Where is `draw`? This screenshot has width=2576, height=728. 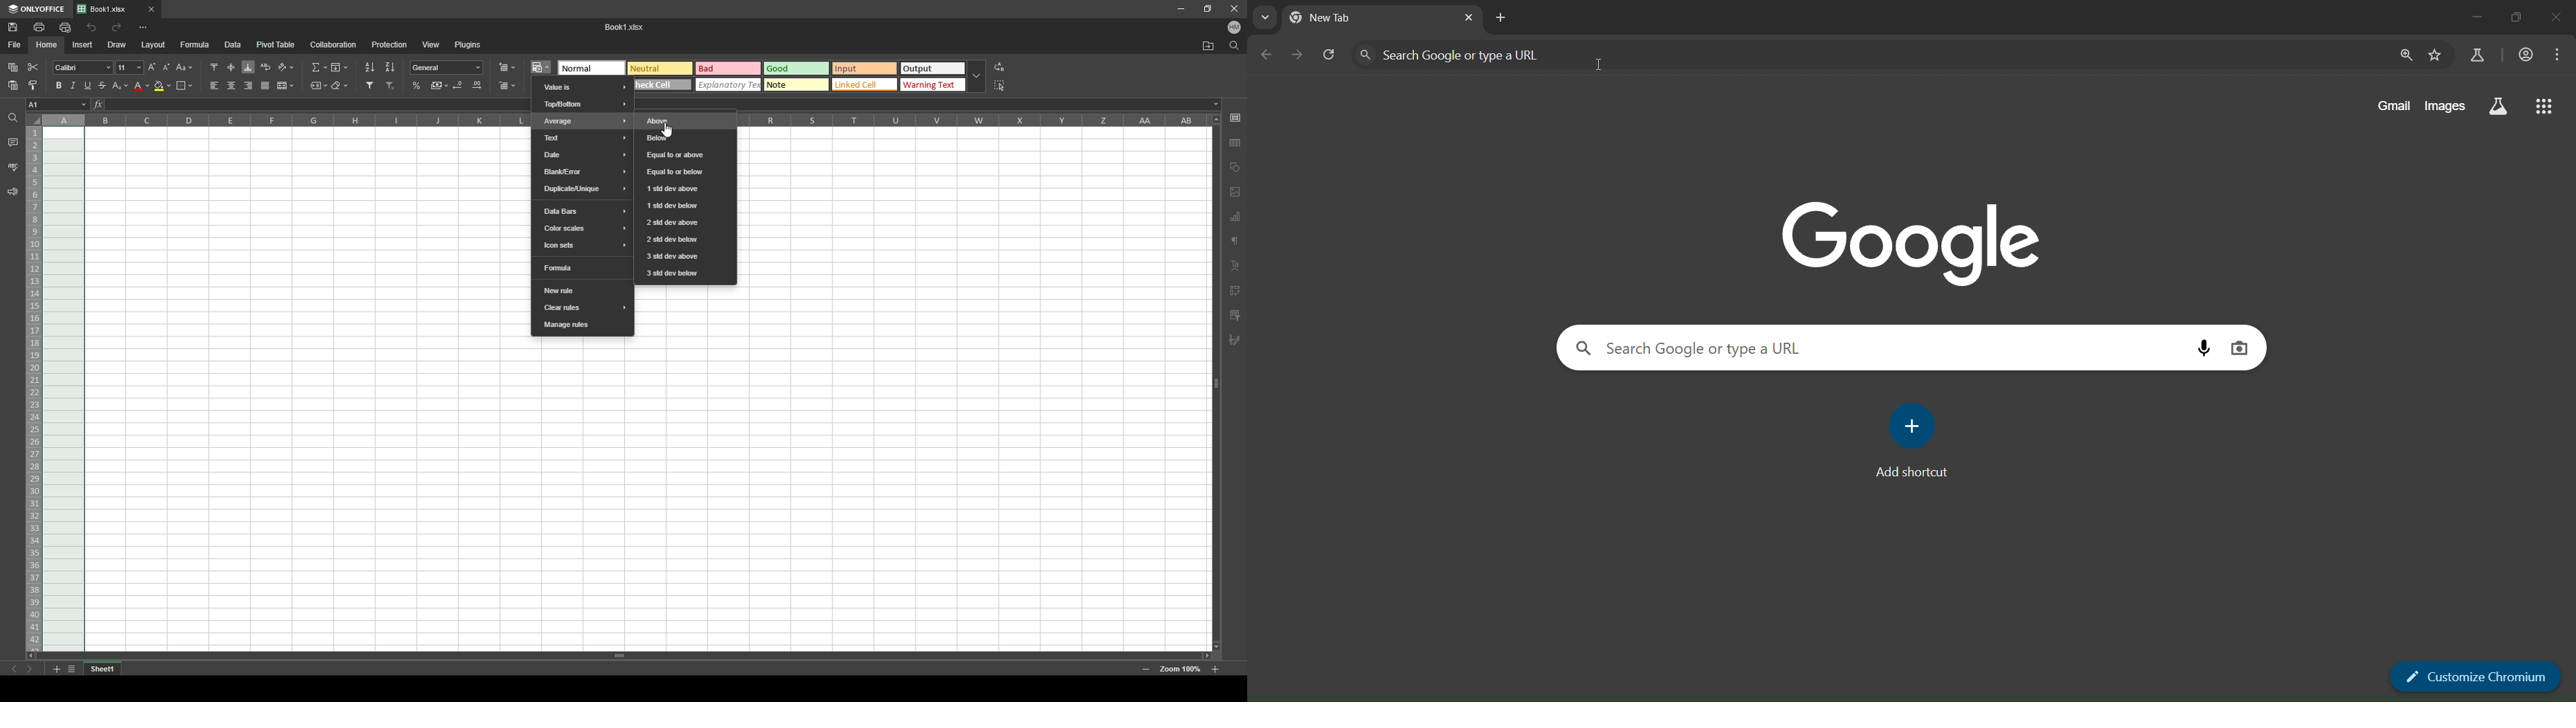 draw is located at coordinates (116, 44).